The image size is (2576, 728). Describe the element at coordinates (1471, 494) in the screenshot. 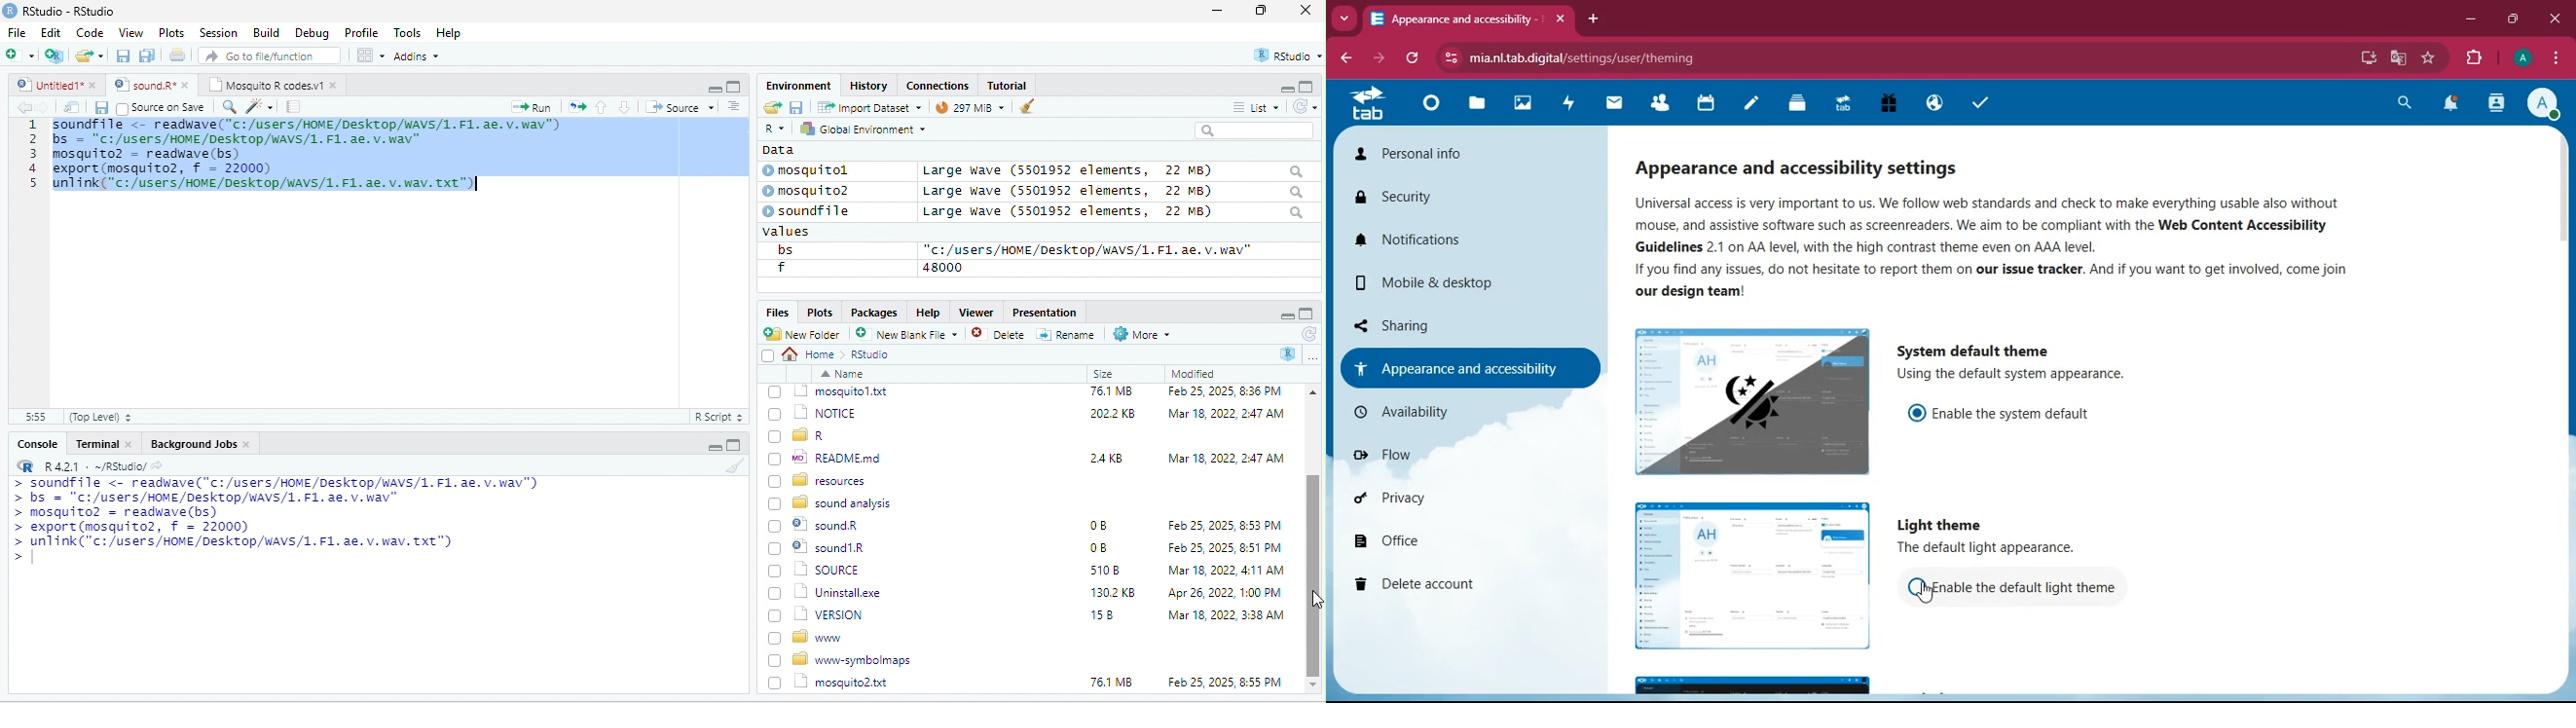

I see `privacy` at that location.